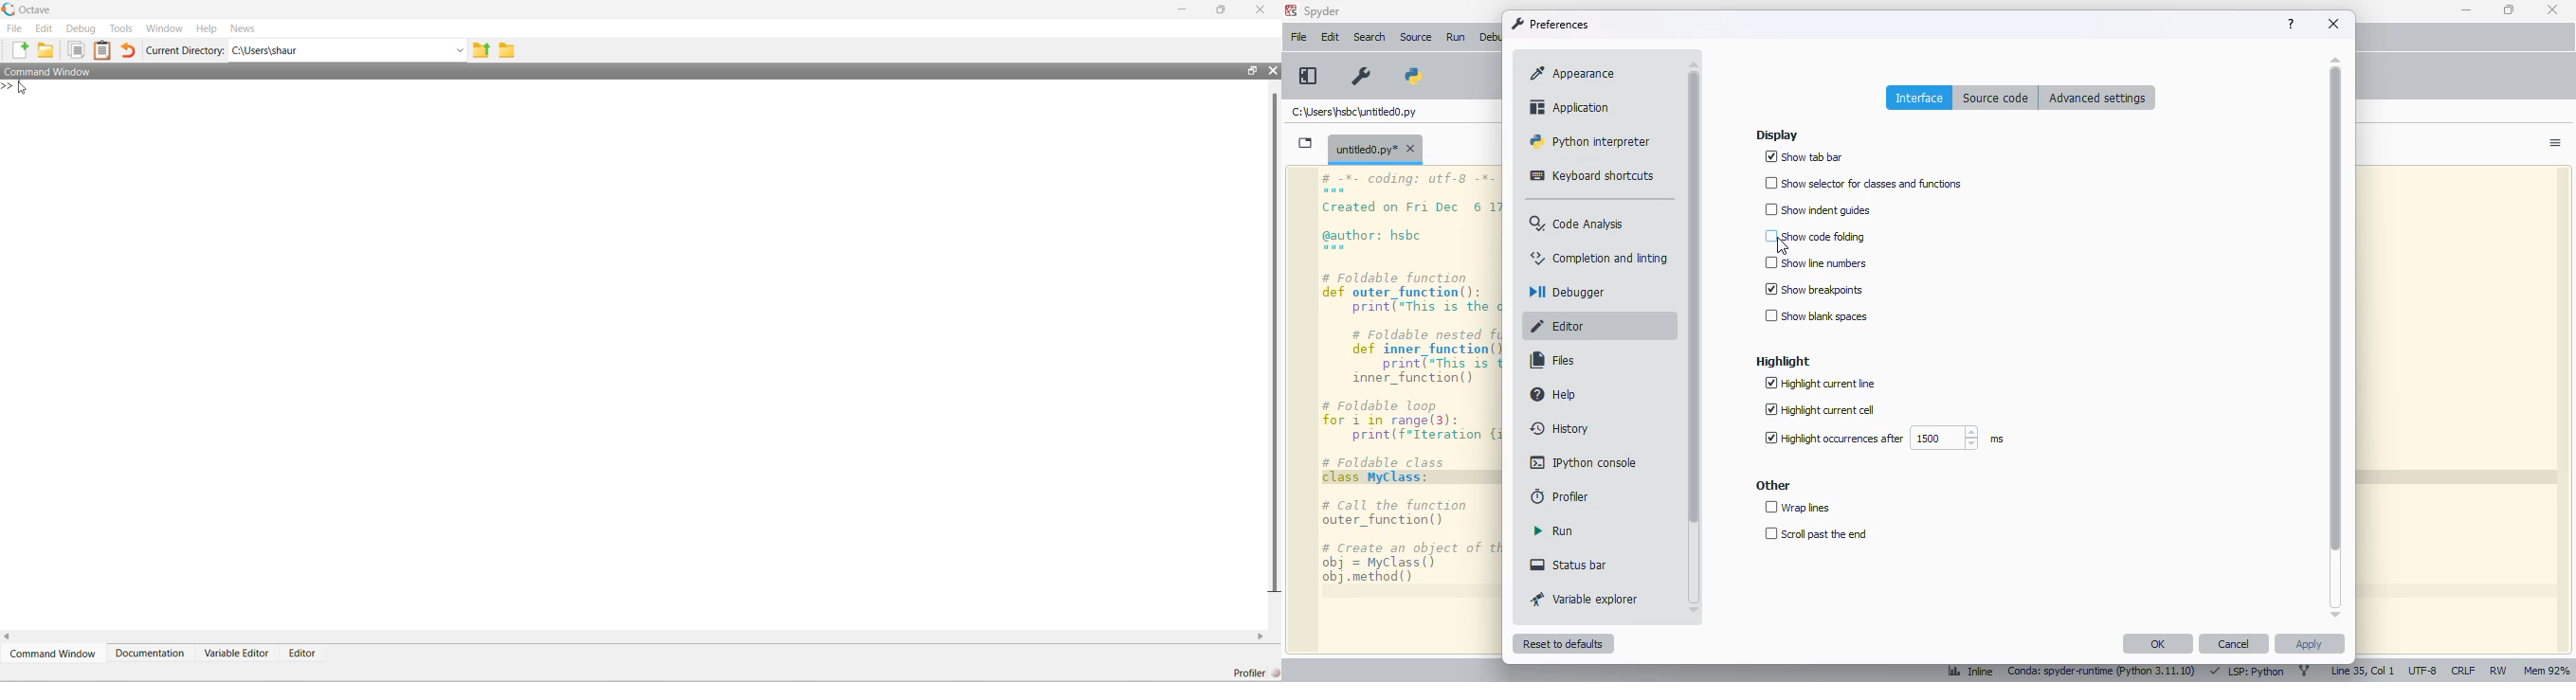  What do you see at coordinates (1799, 507) in the screenshot?
I see `wrap lines` at bounding box center [1799, 507].